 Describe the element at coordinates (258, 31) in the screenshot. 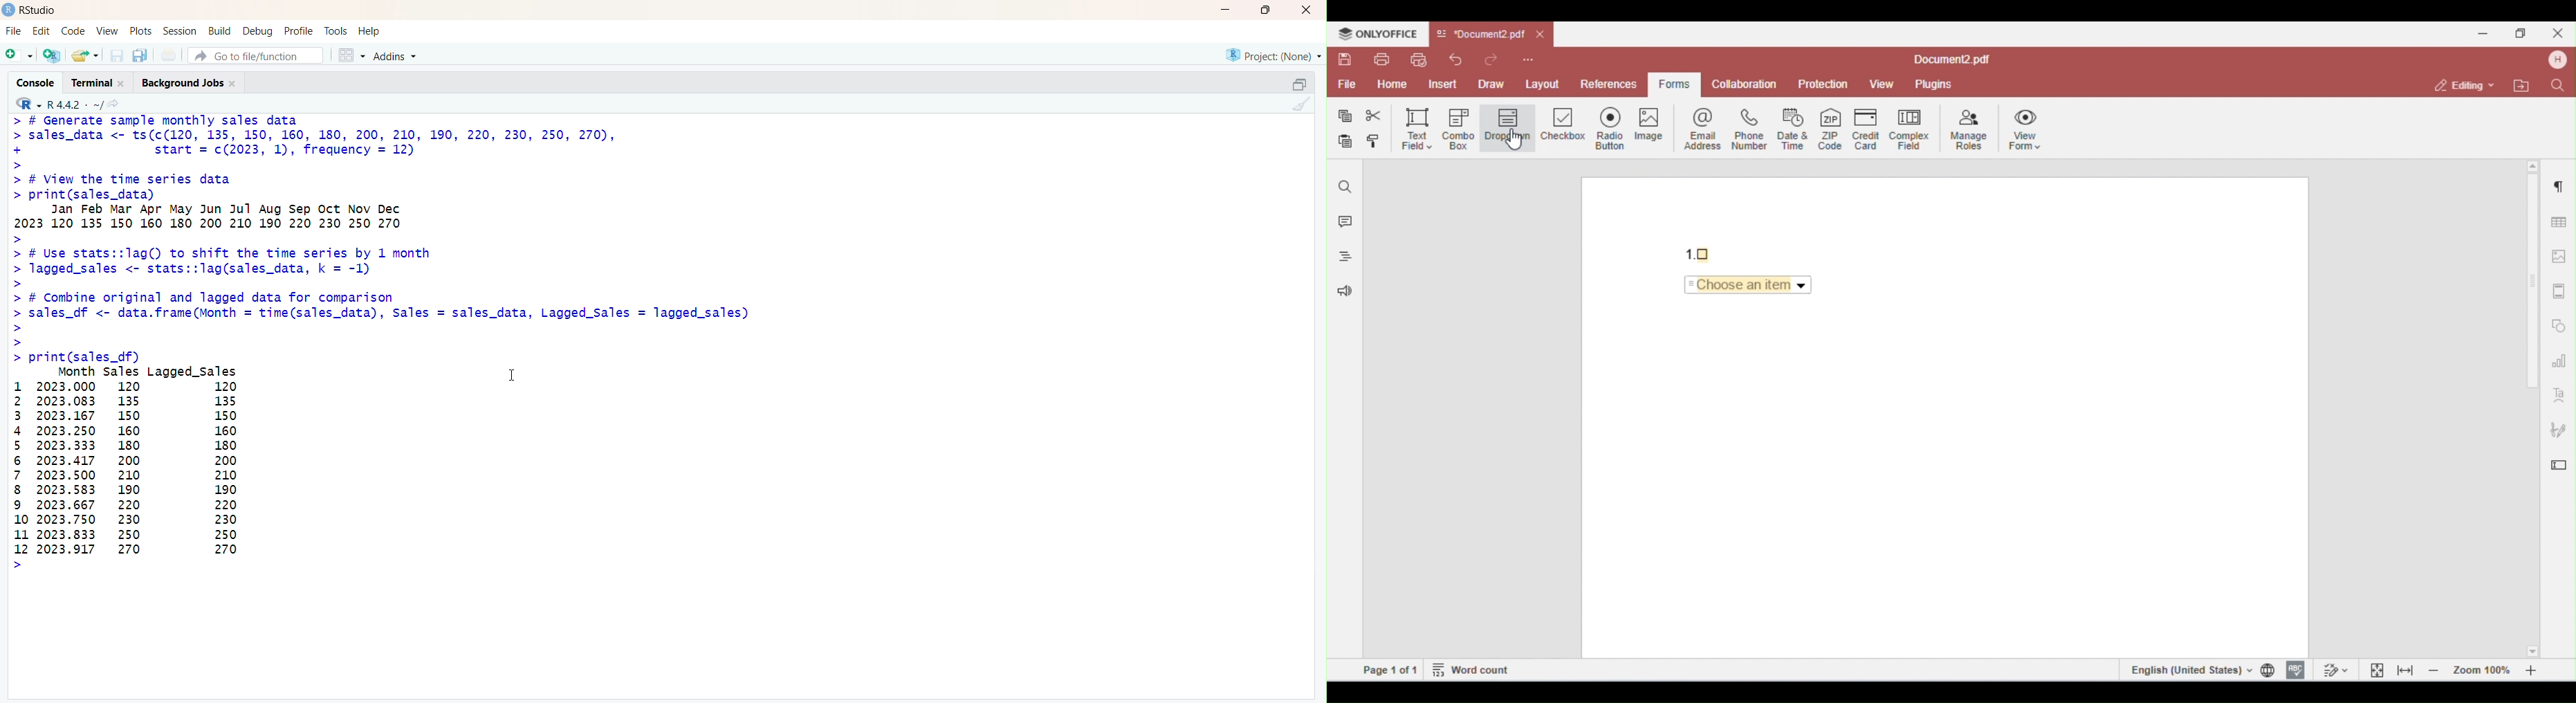

I see `debug` at that location.